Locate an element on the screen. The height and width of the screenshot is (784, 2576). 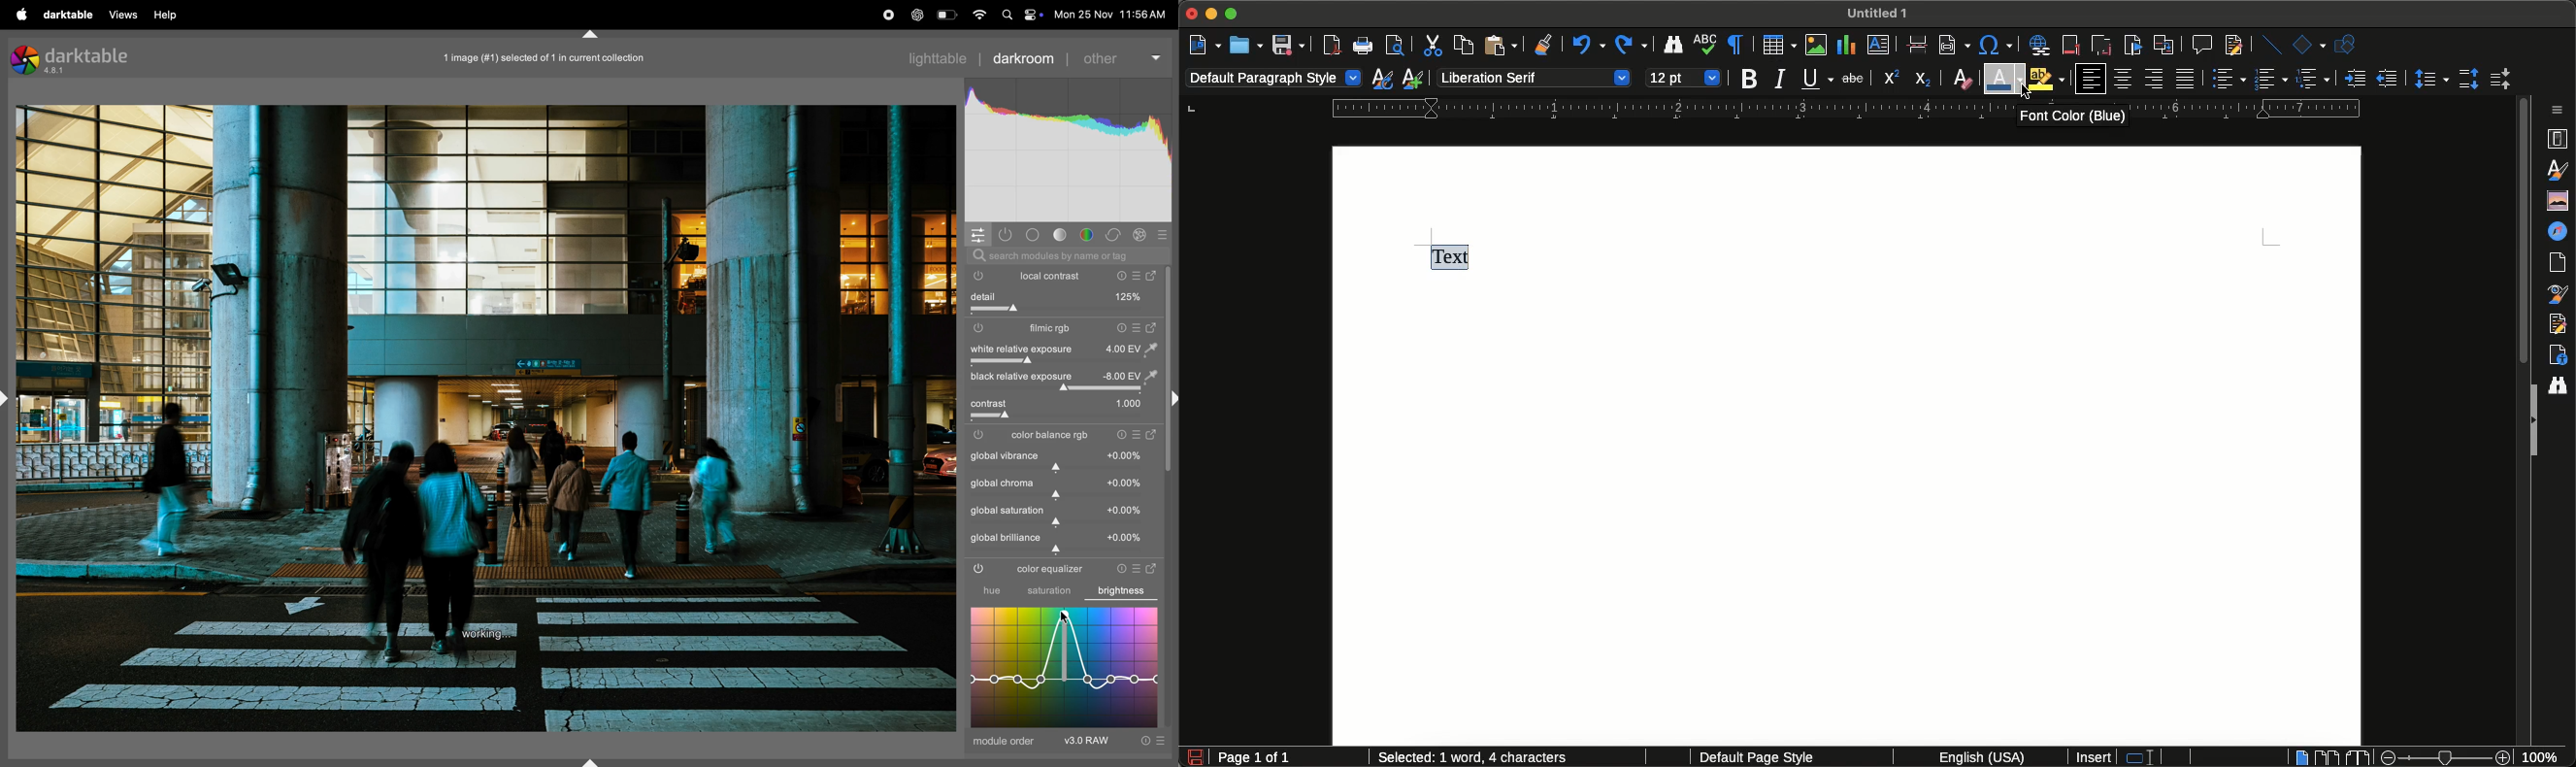
slider is located at coordinates (1067, 468).